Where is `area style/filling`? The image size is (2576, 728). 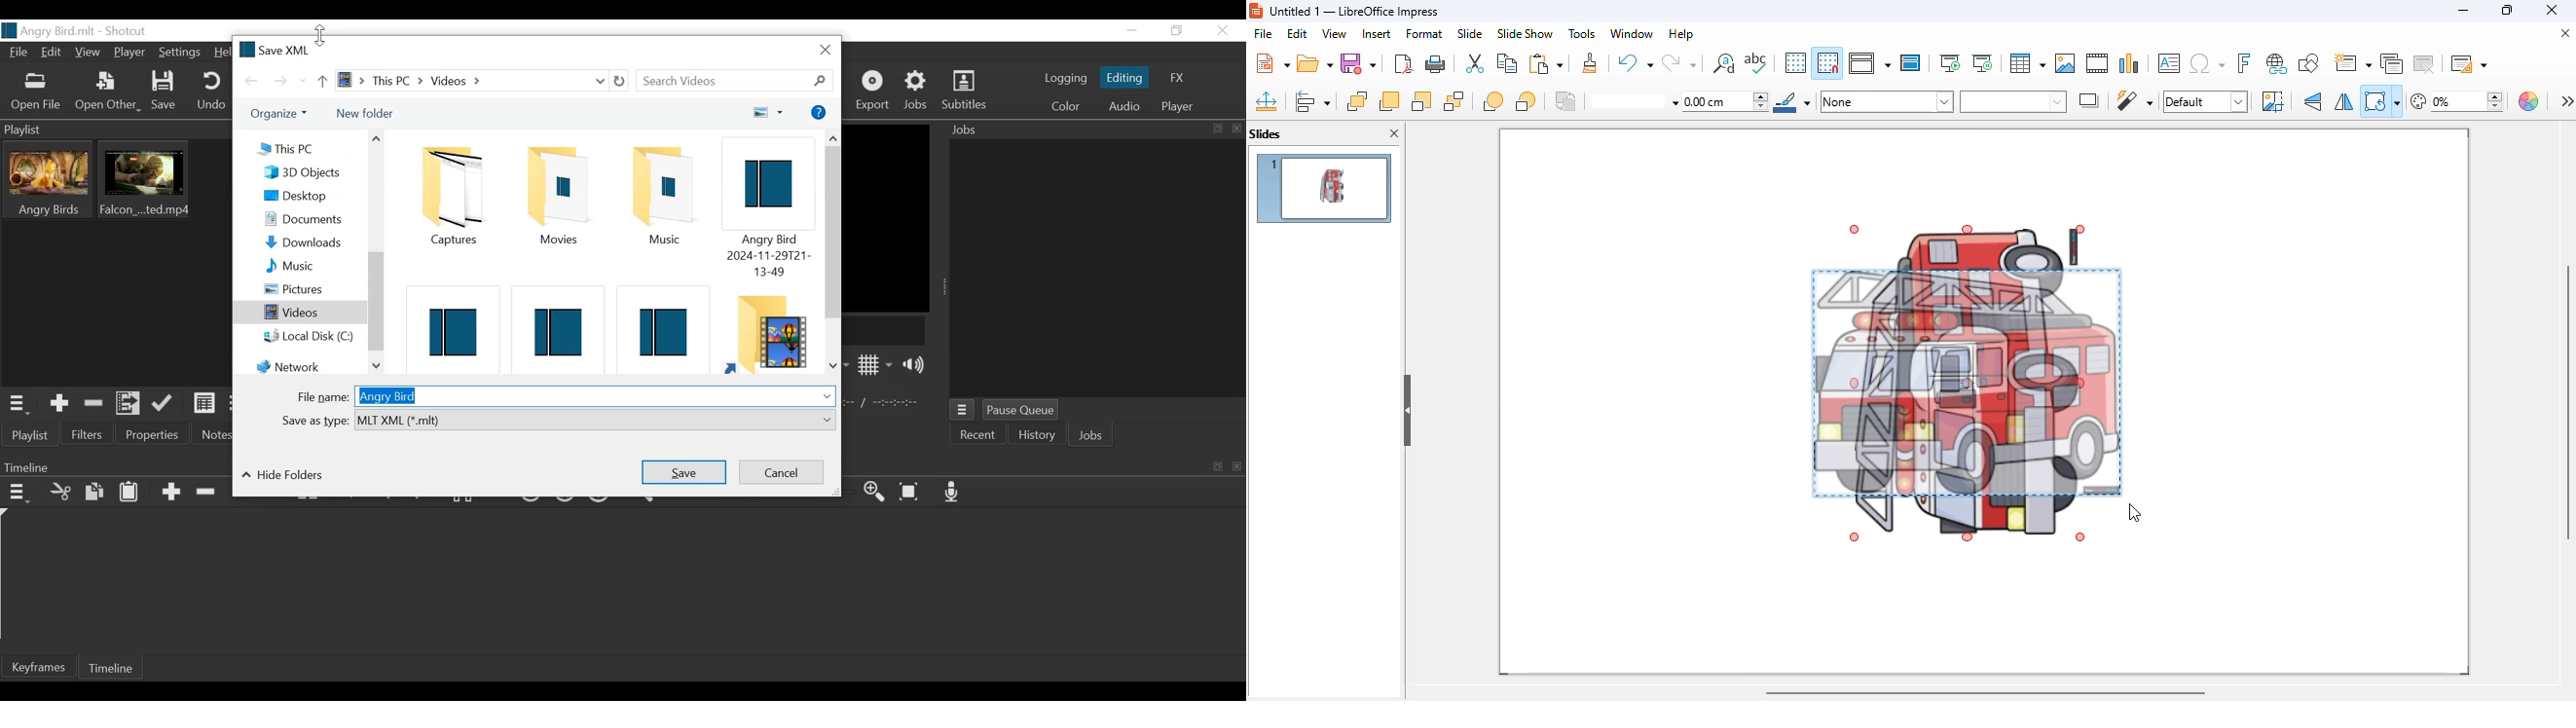 area style/filling is located at coordinates (1888, 101).